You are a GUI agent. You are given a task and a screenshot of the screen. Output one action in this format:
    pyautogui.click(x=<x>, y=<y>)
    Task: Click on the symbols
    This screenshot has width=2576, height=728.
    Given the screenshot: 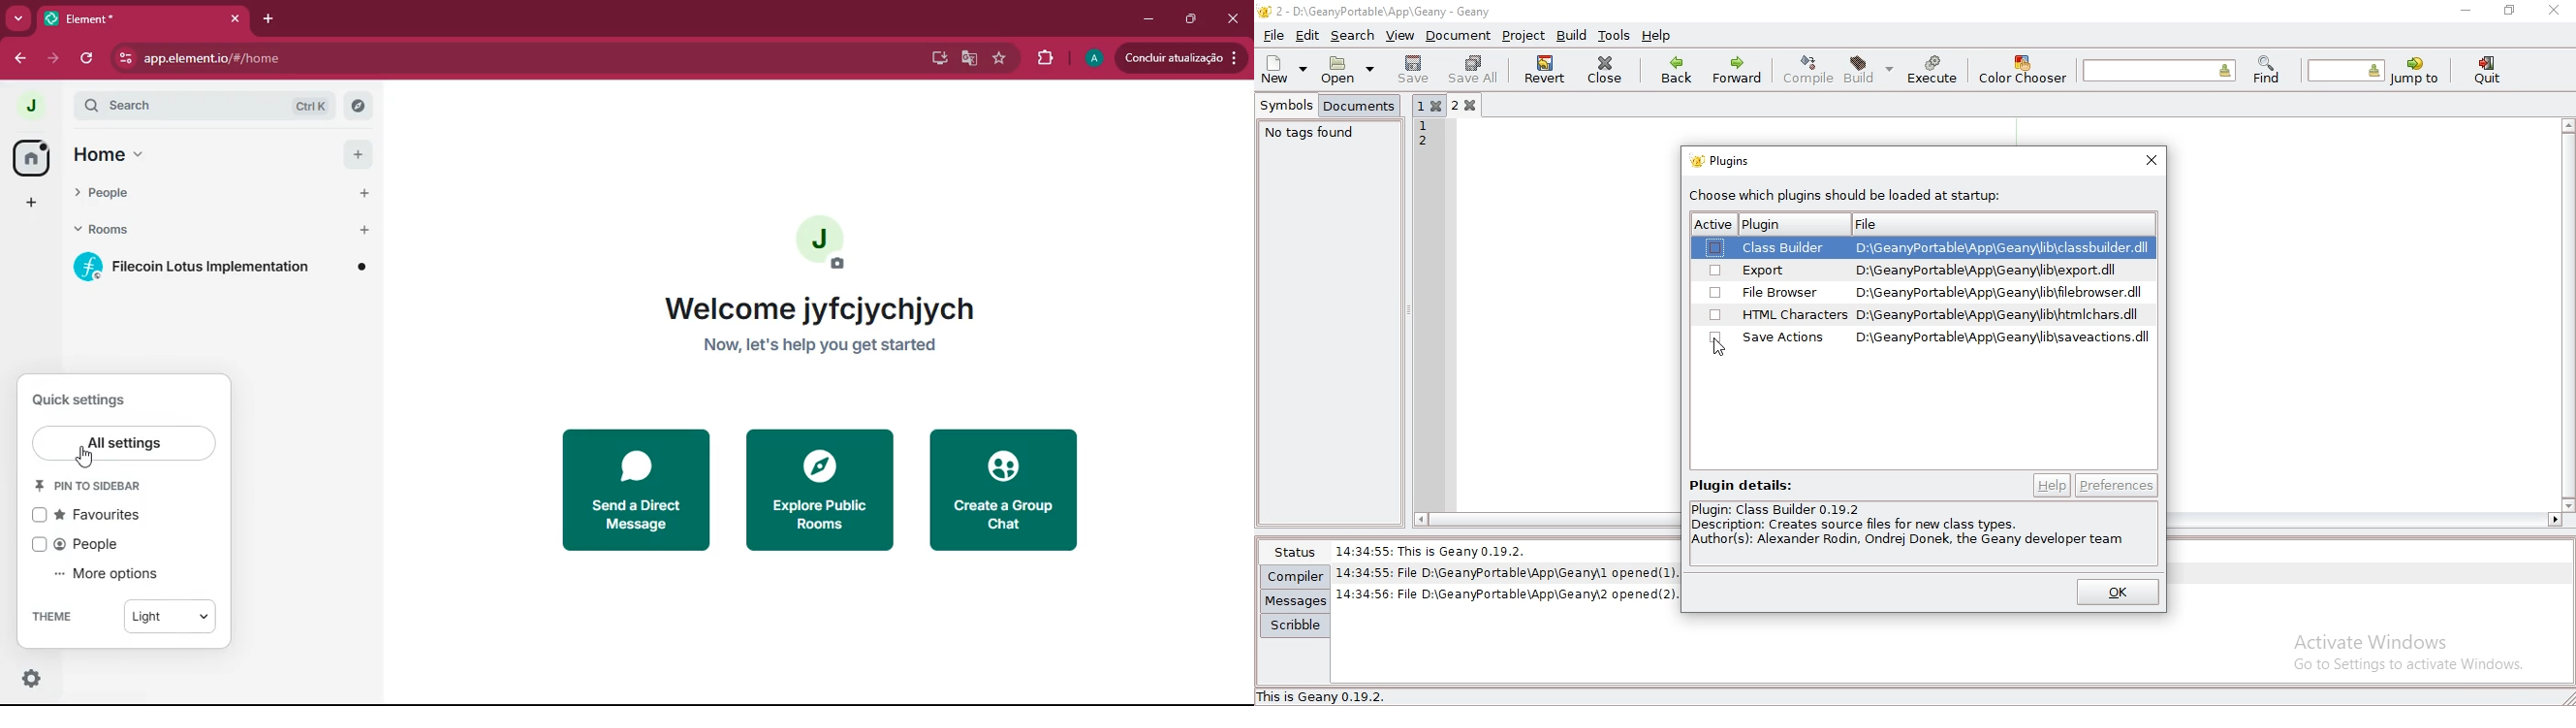 What is the action you would take?
    pyautogui.click(x=1288, y=105)
    